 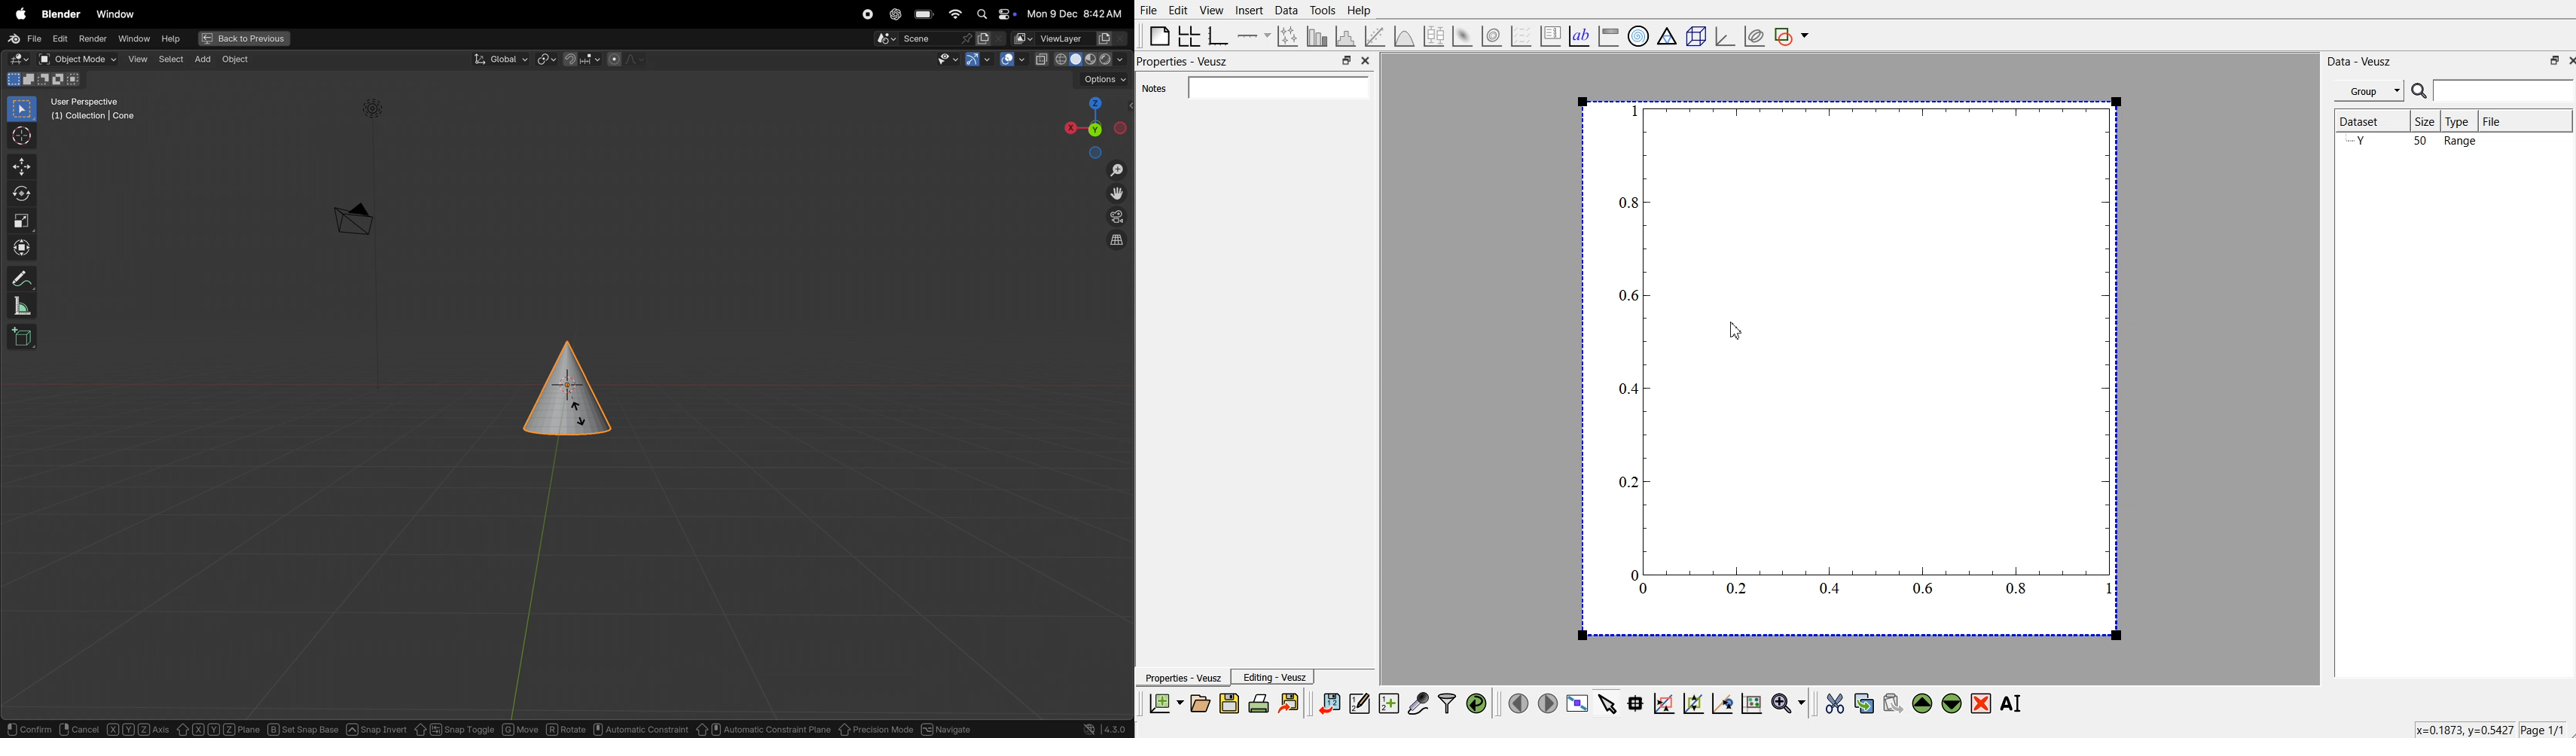 What do you see at coordinates (642, 728) in the screenshot?
I see `automatic constraint` at bounding box center [642, 728].